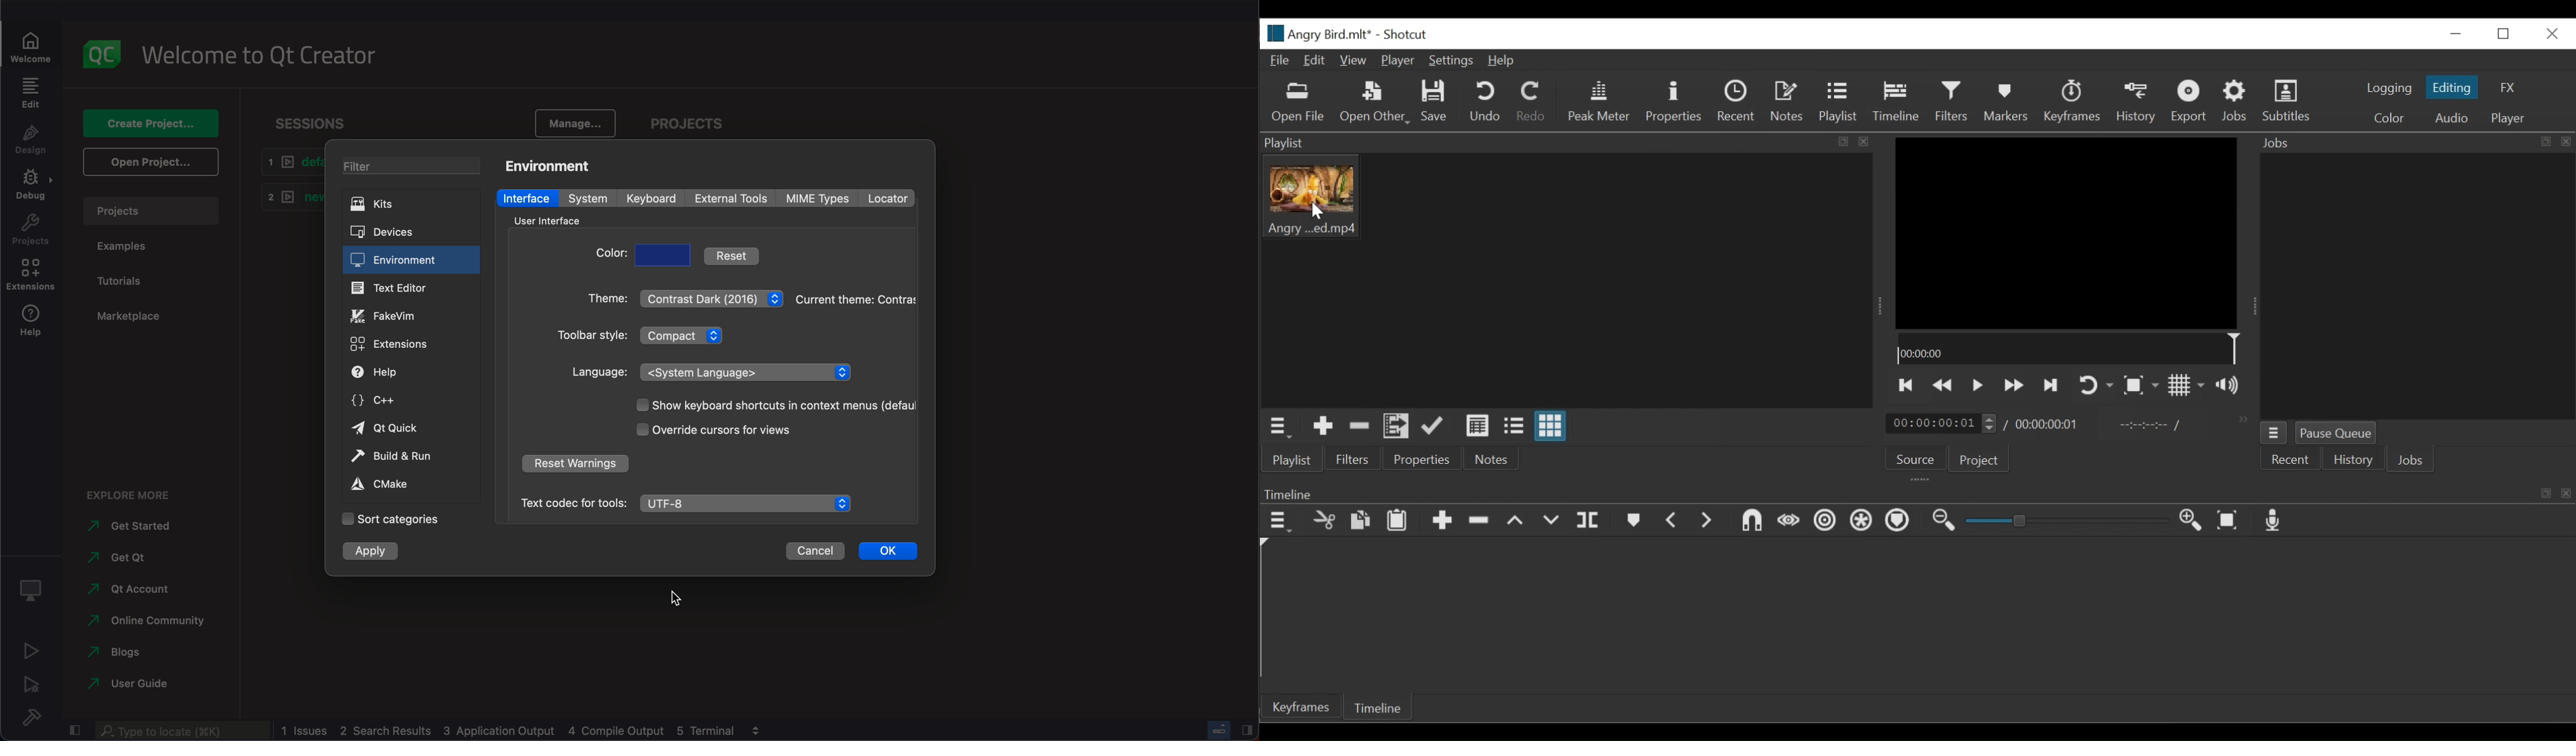  What do you see at coordinates (288, 195) in the screenshot?
I see `2` at bounding box center [288, 195].